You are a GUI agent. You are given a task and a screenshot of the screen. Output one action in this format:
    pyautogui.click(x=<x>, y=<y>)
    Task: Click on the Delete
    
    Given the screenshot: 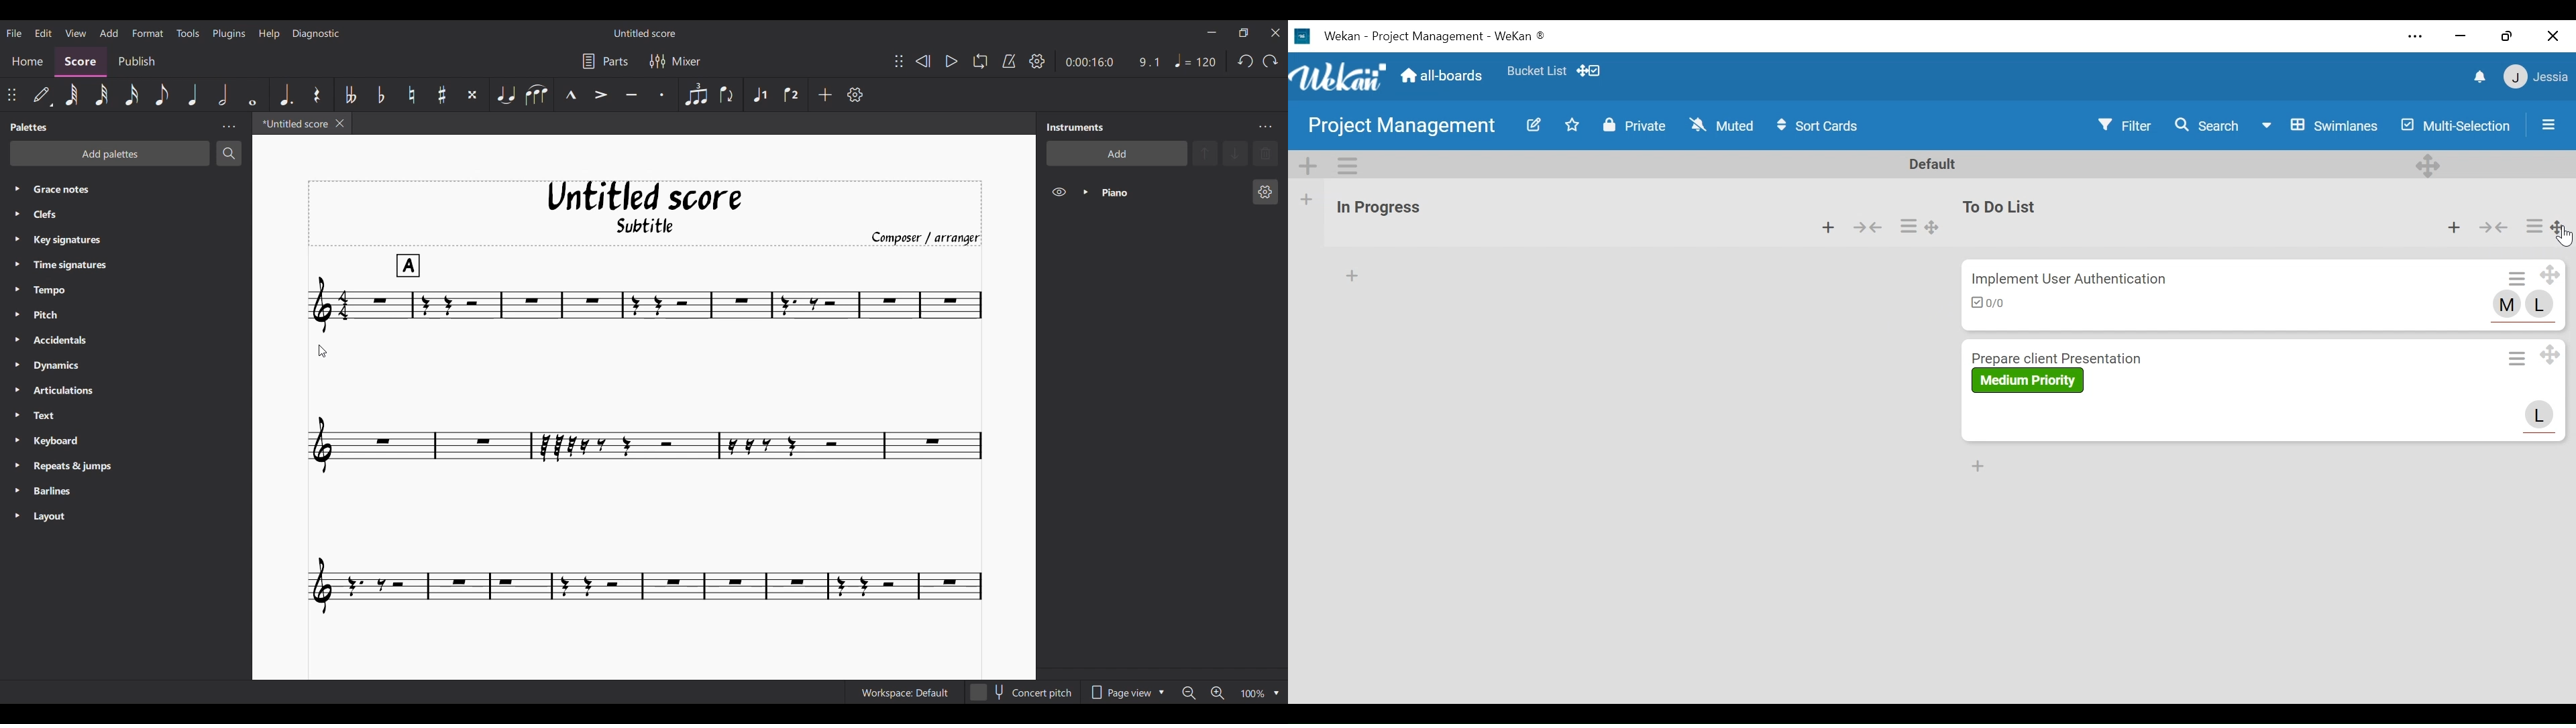 What is the action you would take?
    pyautogui.click(x=1266, y=154)
    